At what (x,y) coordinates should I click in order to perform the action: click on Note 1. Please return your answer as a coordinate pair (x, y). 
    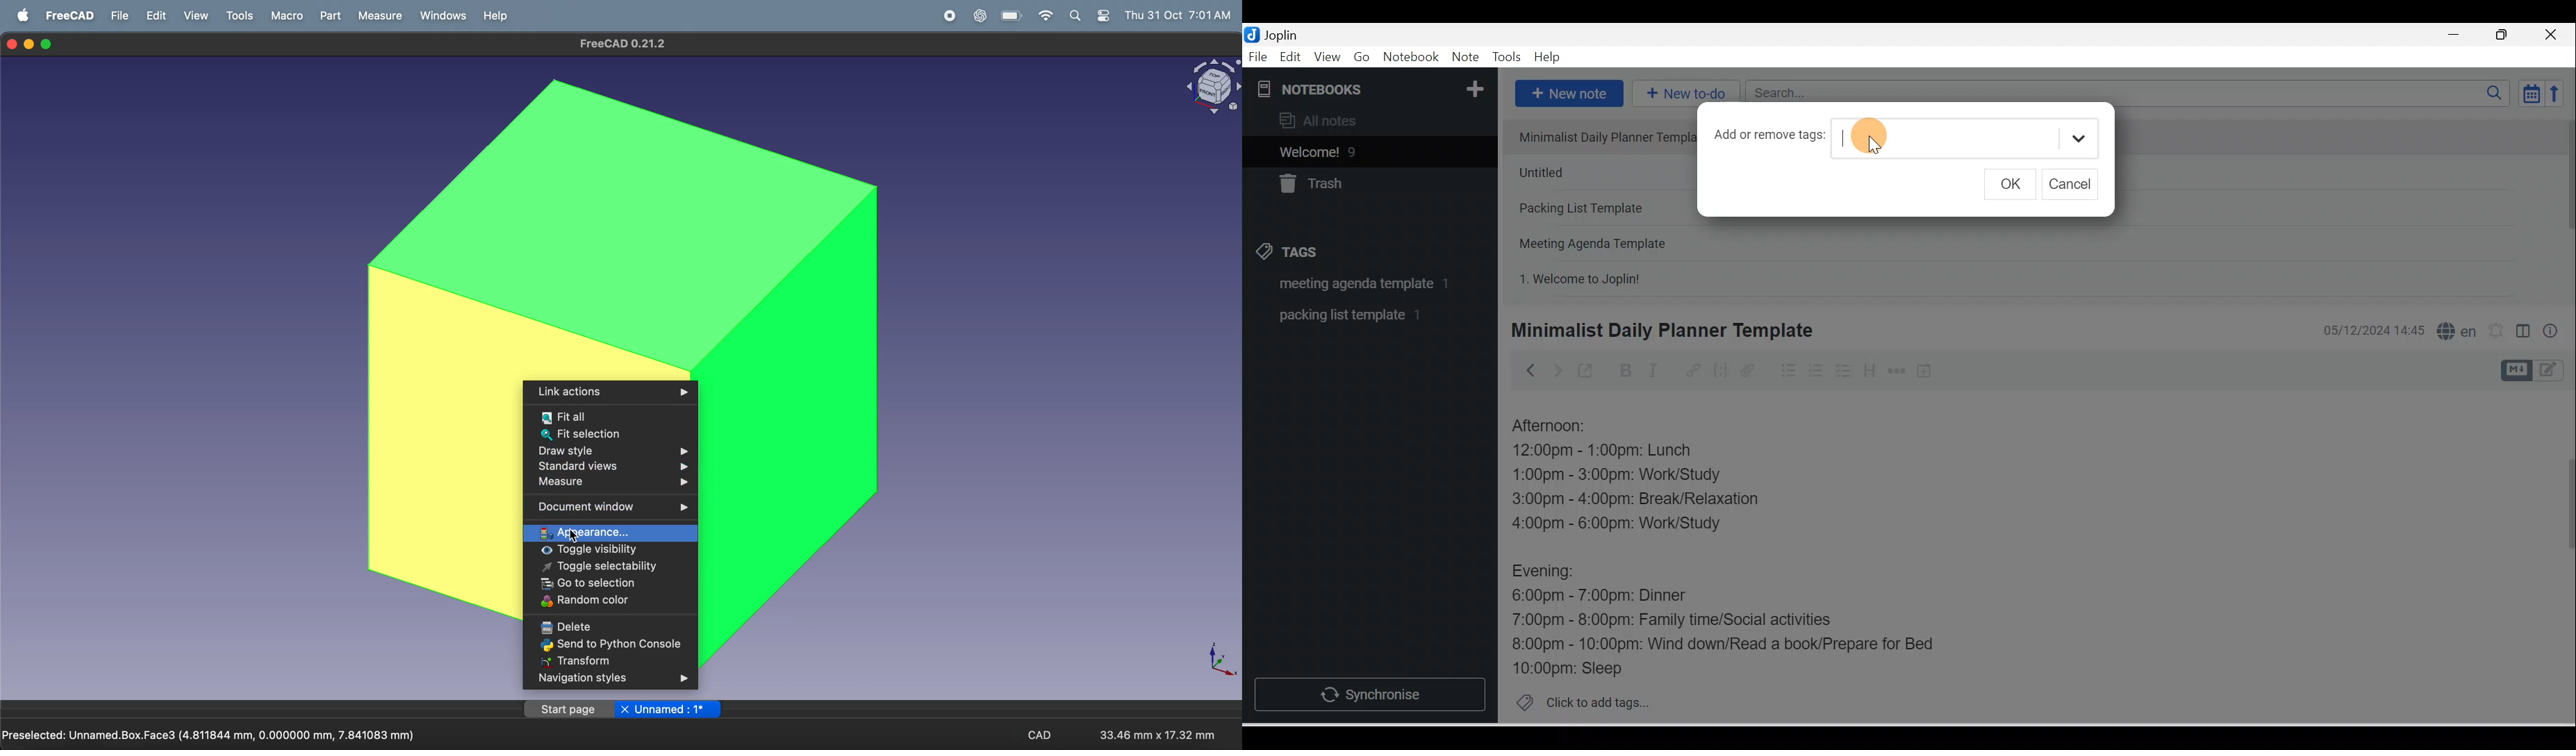
    Looking at the image, I should click on (1598, 136).